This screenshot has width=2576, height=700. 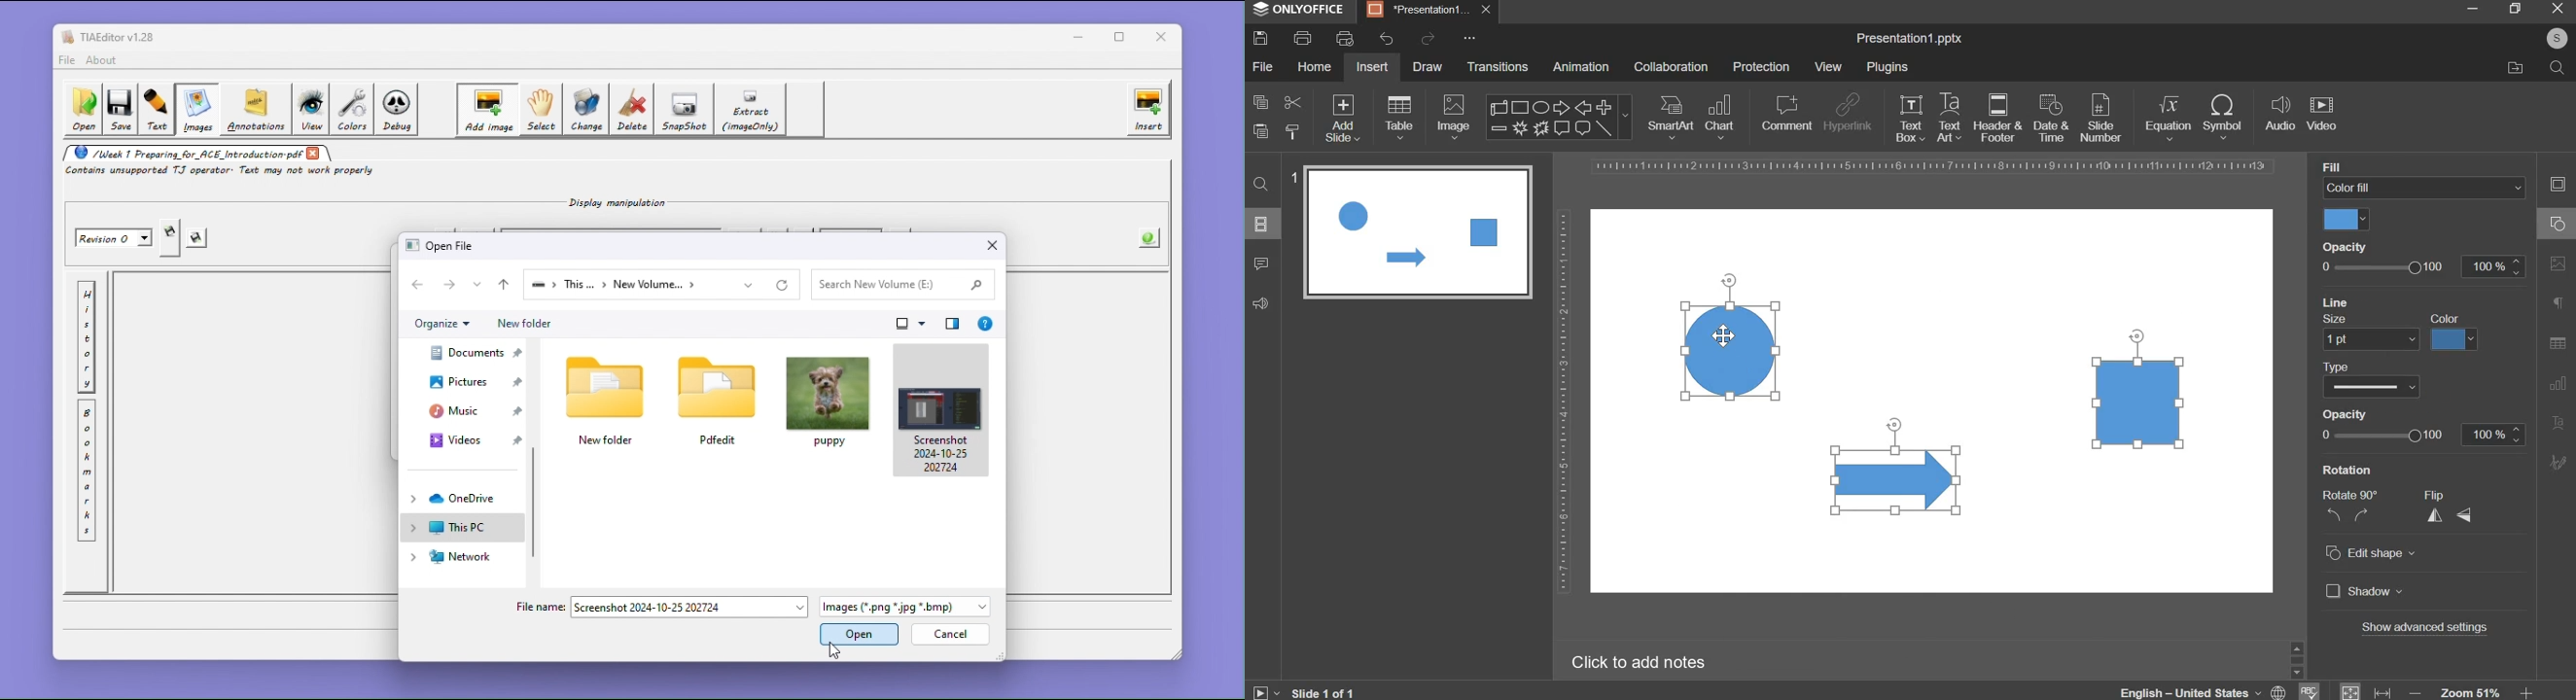 What do you see at coordinates (1909, 39) in the screenshot?
I see `Presentation1.pptx` at bounding box center [1909, 39].